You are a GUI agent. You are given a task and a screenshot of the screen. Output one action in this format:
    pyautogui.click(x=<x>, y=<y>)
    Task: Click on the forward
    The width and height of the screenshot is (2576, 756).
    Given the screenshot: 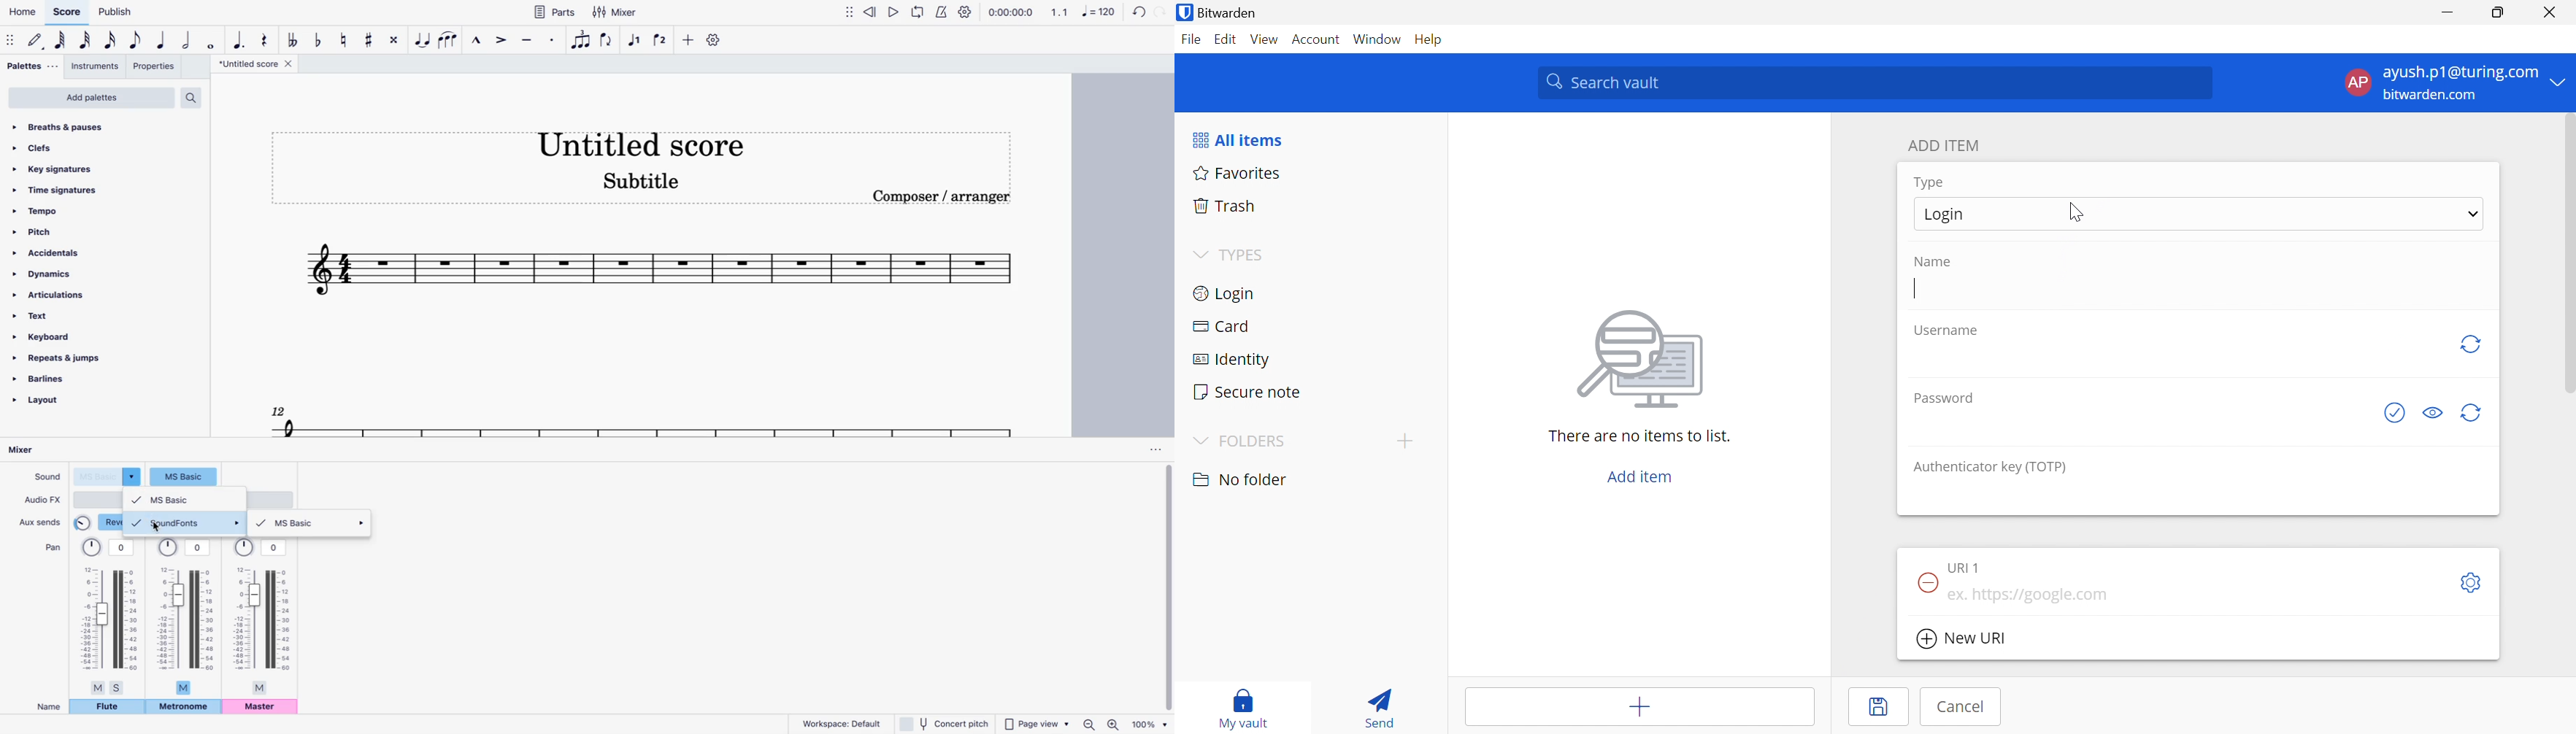 What is the action you would take?
    pyautogui.click(x=1161, y=13)
    